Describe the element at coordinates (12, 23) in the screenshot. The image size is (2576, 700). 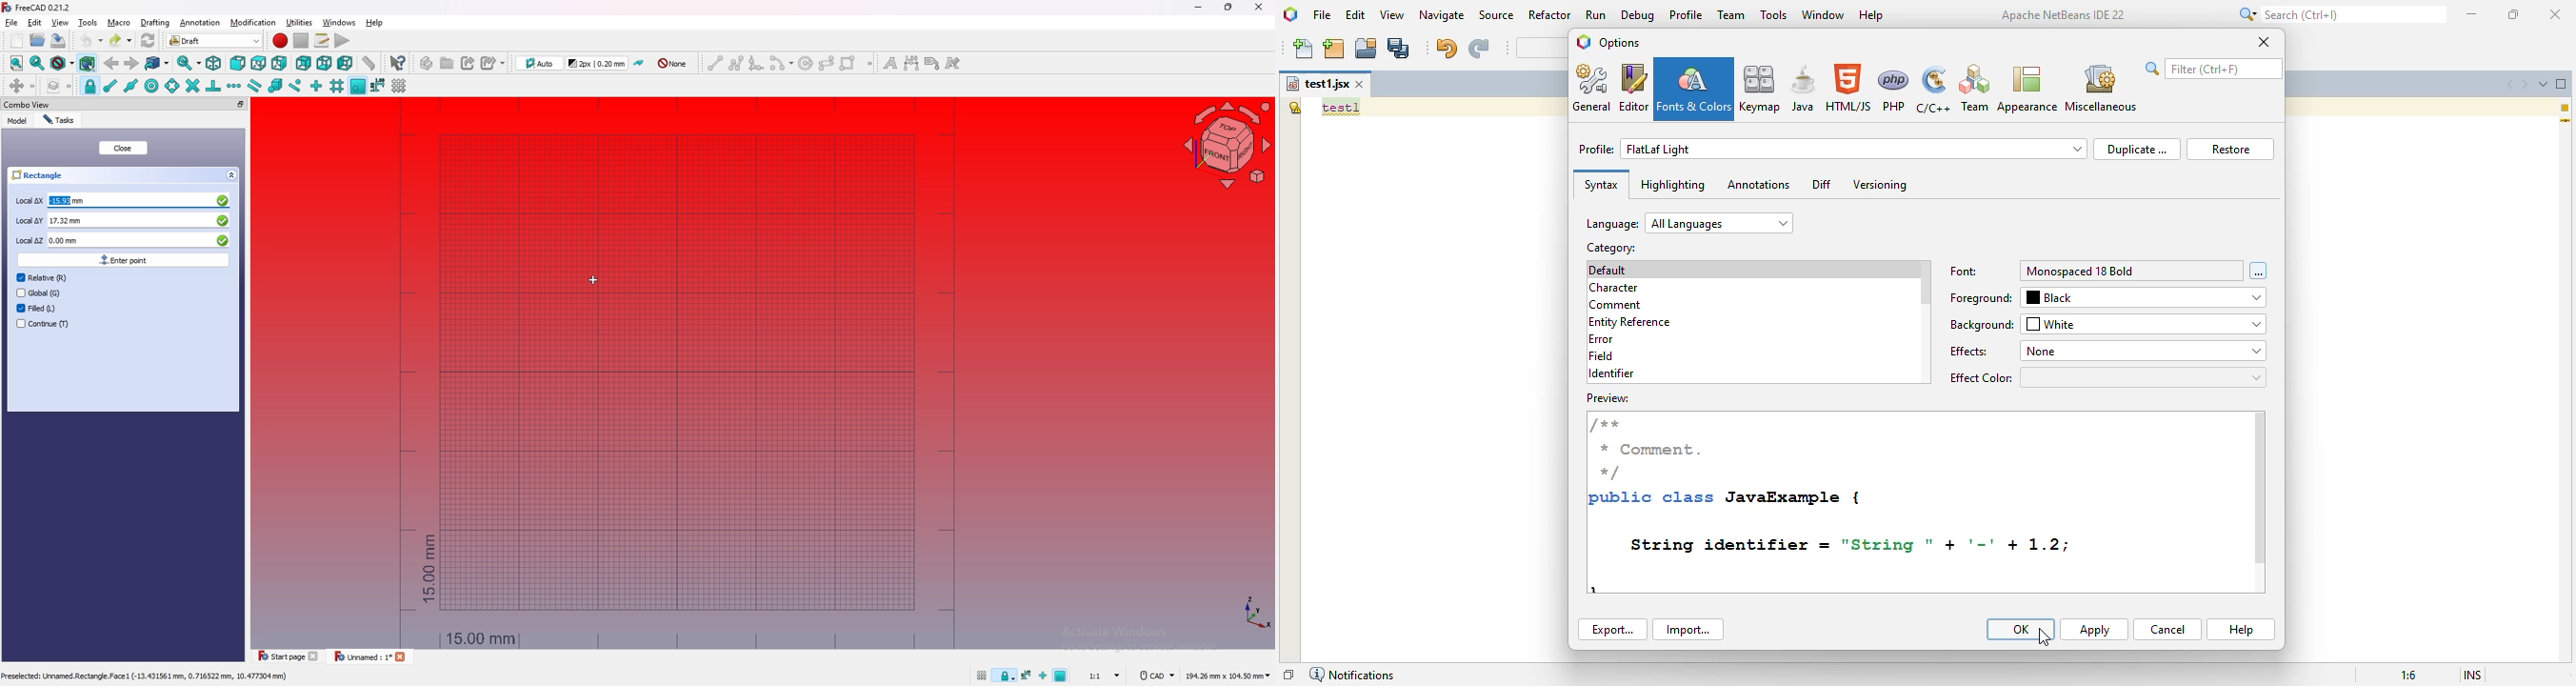
I see `file` at that location.